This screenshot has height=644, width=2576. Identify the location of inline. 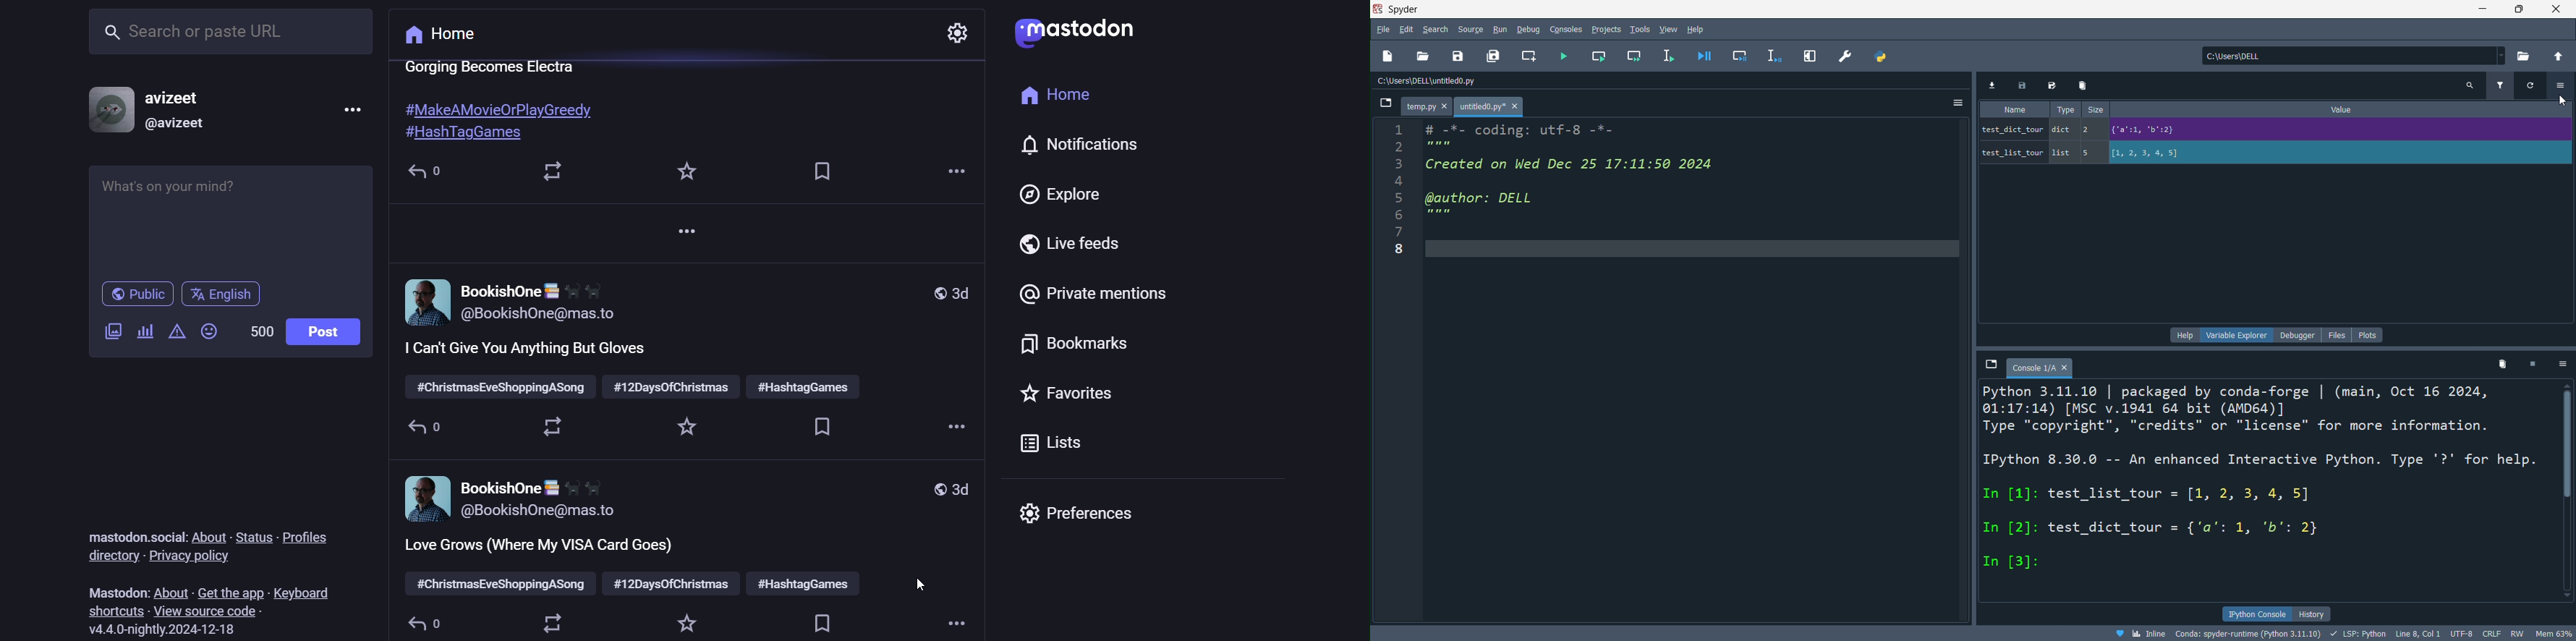
(2139, 632).